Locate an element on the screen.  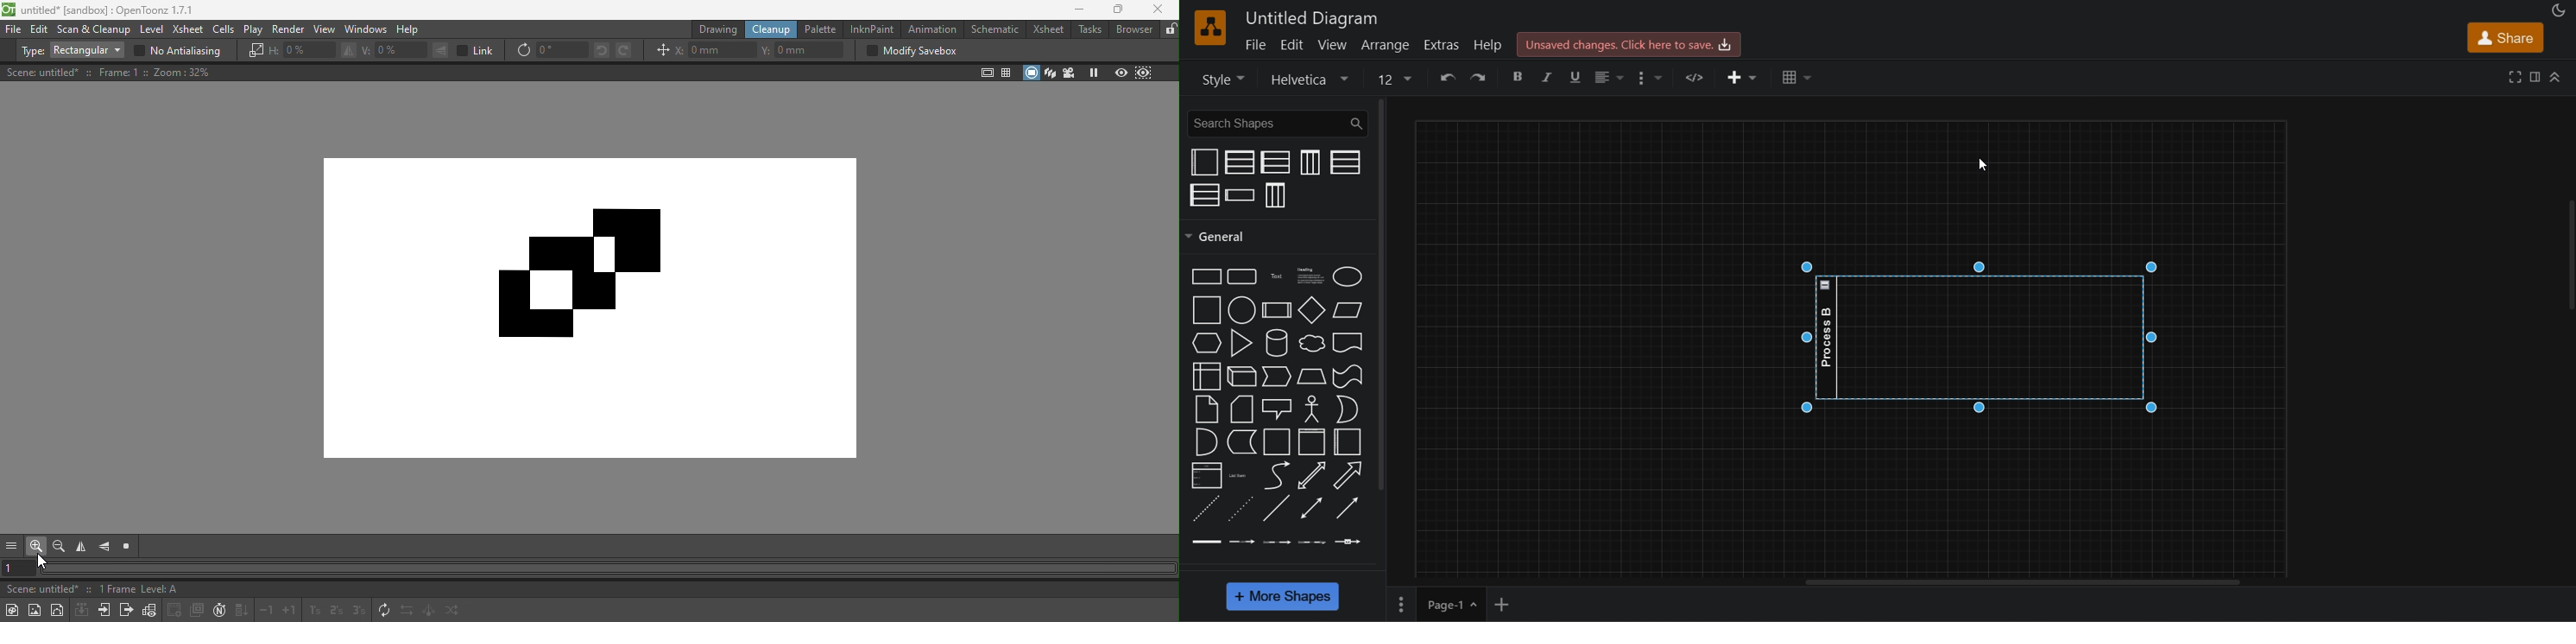
Animation is located at coordinates (931, 29).